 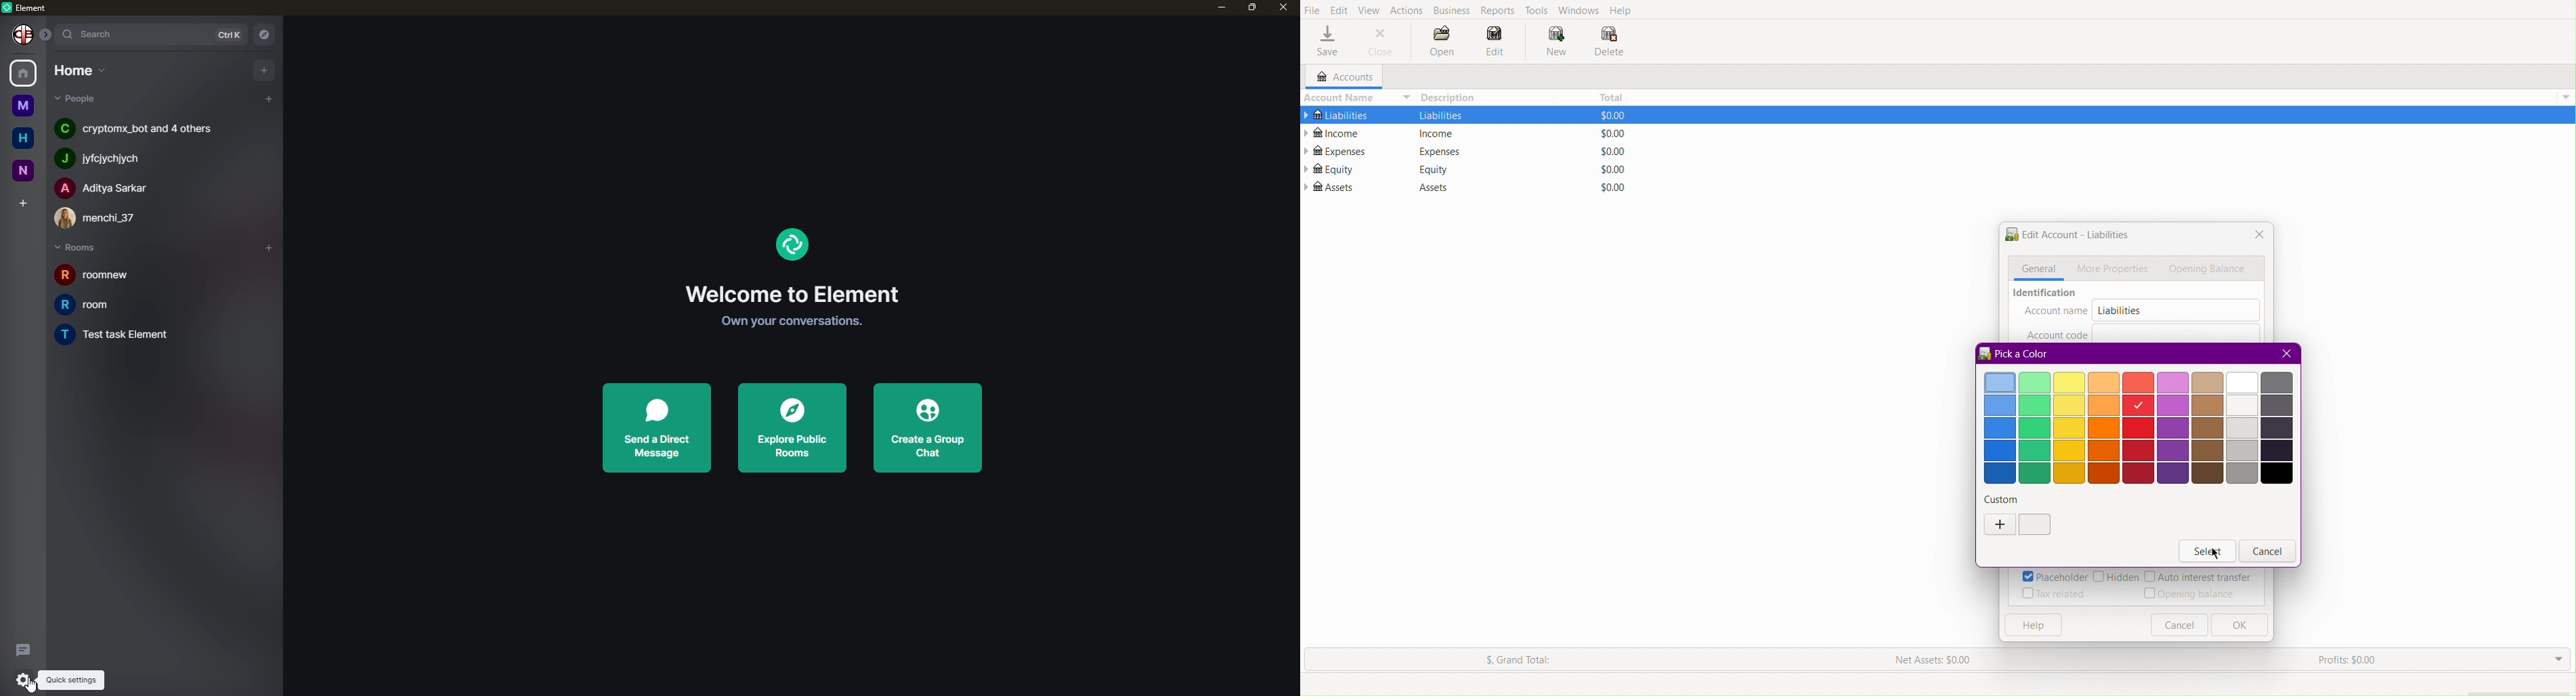 I want to click on search, so click(x=95, y=33).